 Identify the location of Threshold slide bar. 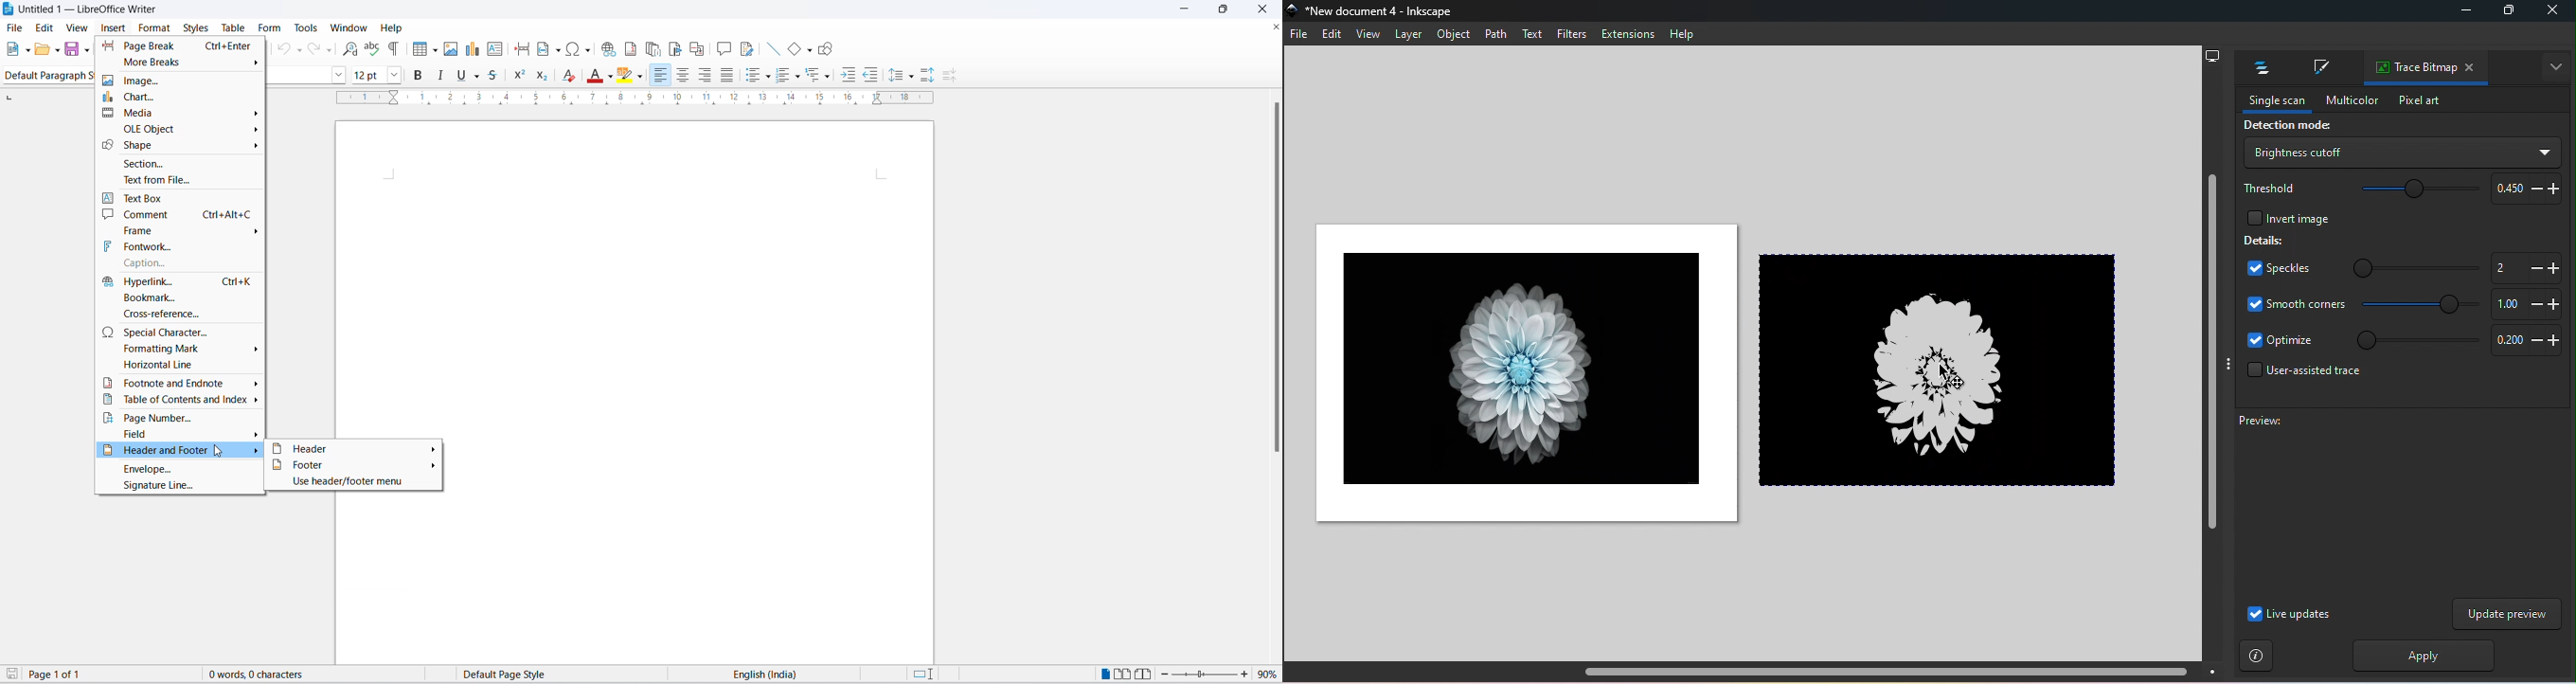
(2410, 190).